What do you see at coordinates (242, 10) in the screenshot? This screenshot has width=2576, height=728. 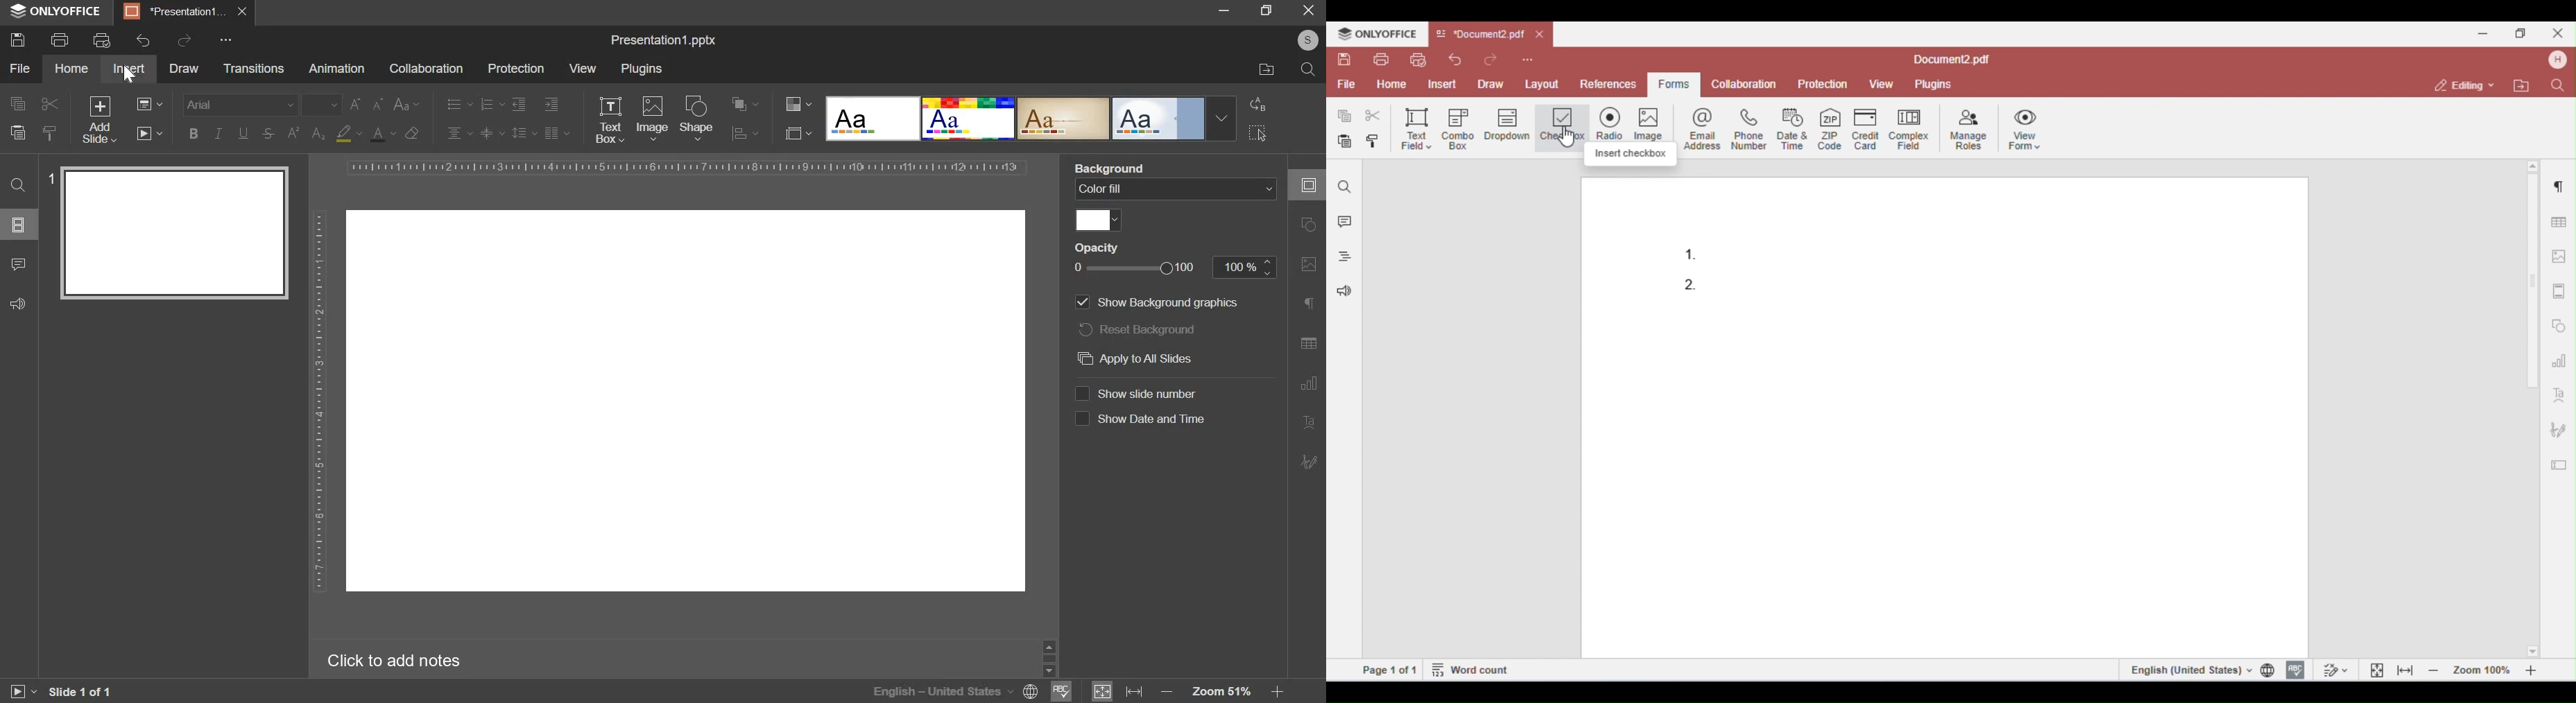 I see `exit` at bounding box center [242, 10].